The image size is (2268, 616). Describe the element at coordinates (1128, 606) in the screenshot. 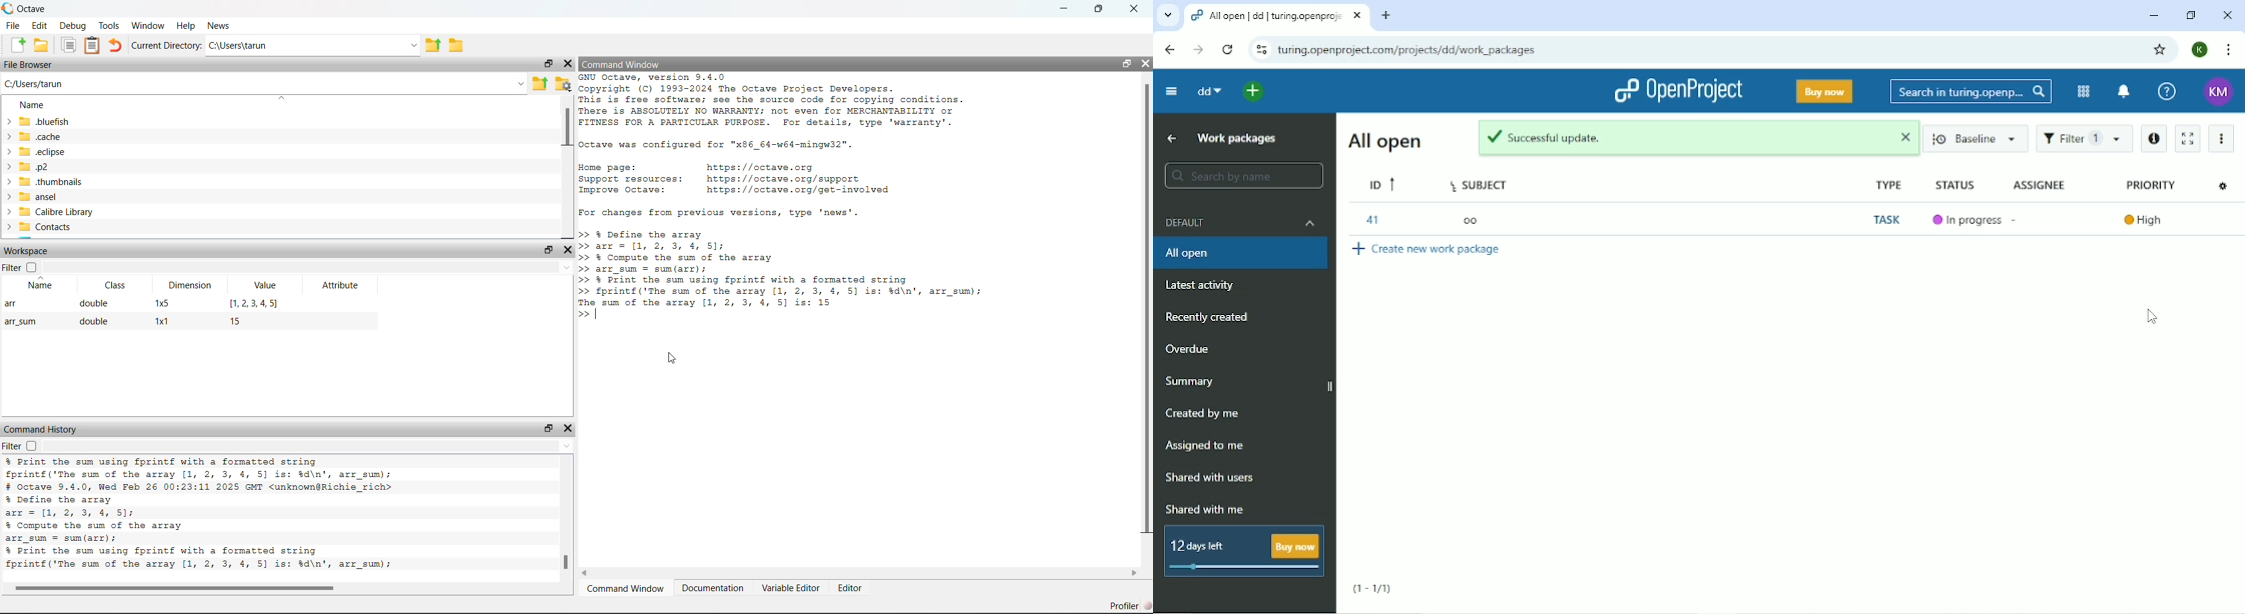

I see `Profiler` at that location.